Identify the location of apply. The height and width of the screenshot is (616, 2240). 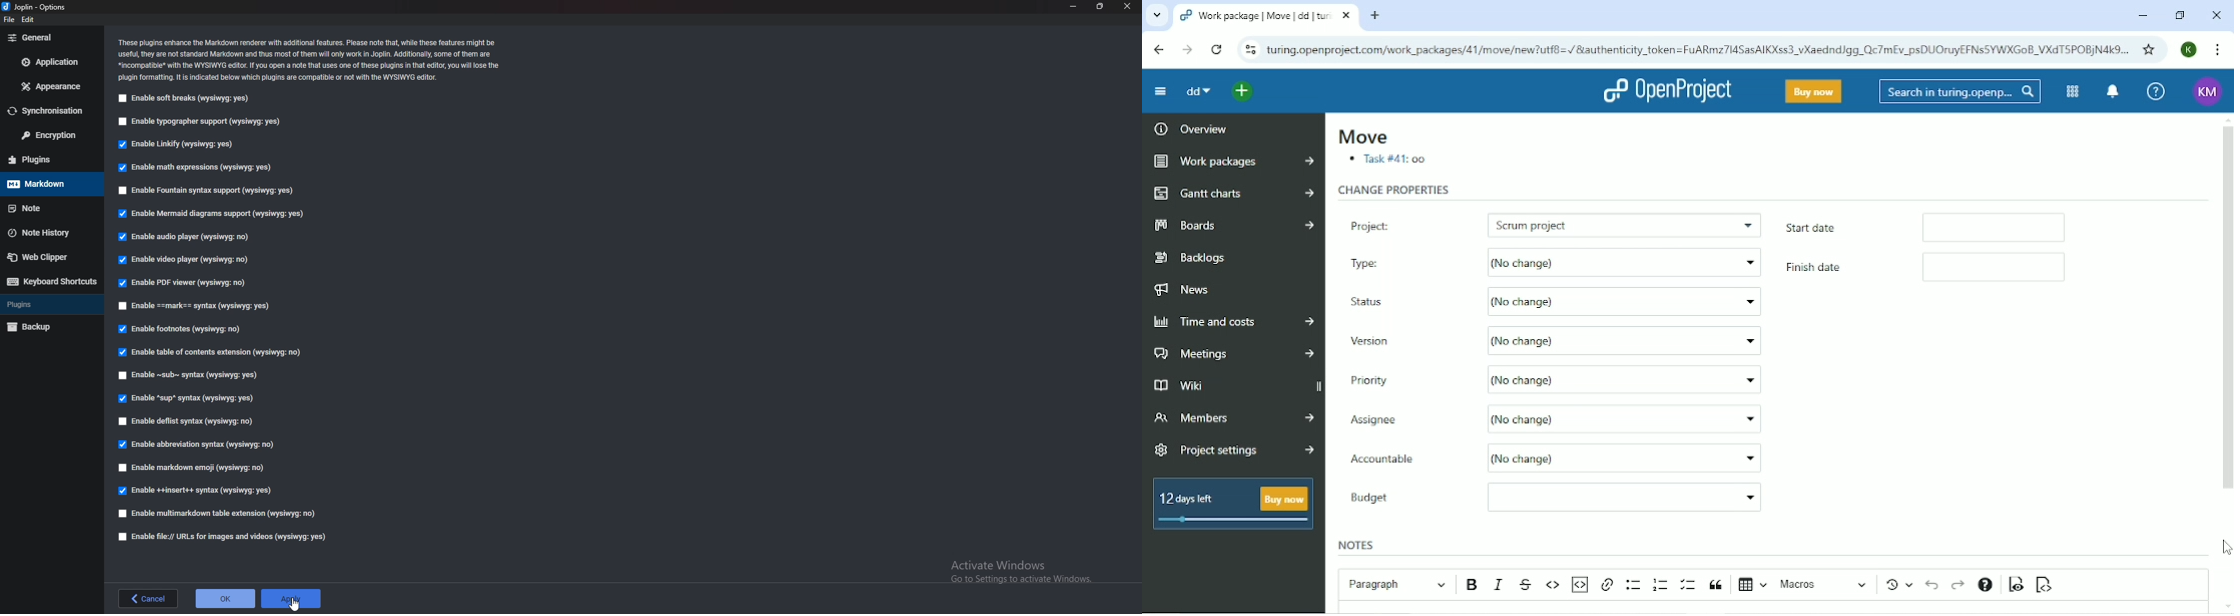
(292, 599).